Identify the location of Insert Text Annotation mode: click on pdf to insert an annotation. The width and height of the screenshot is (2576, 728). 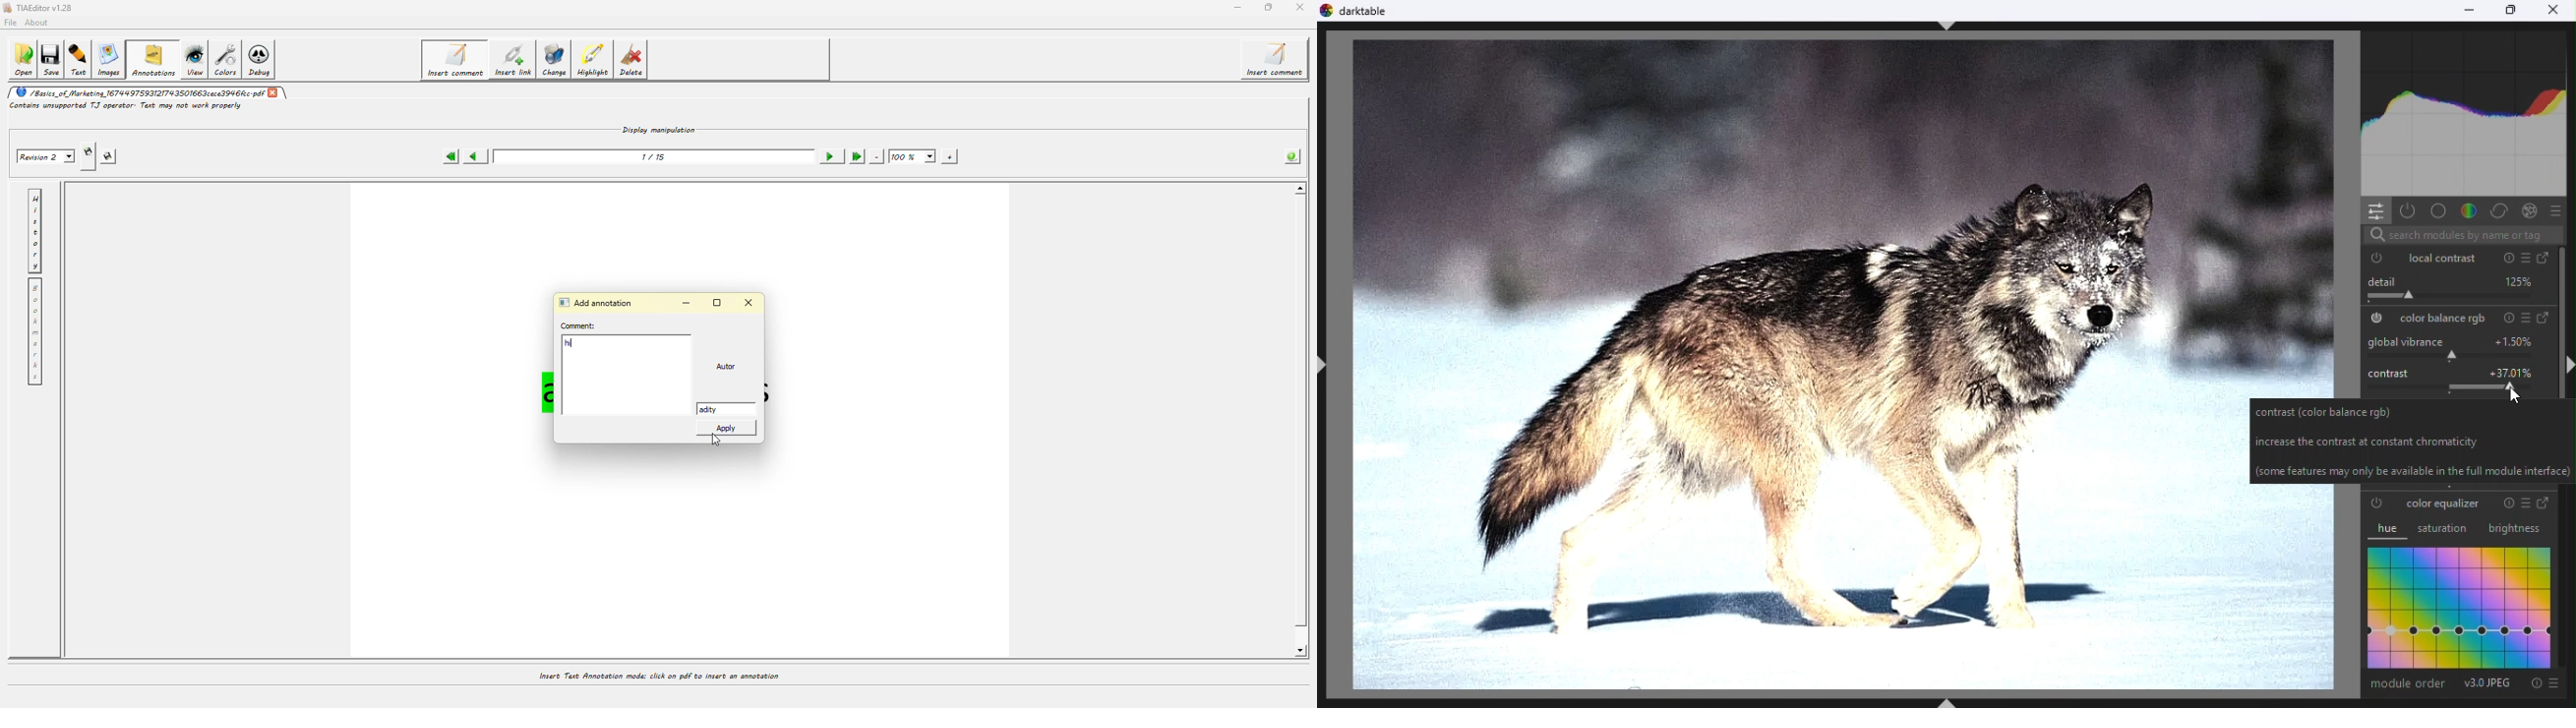
(658, 676).